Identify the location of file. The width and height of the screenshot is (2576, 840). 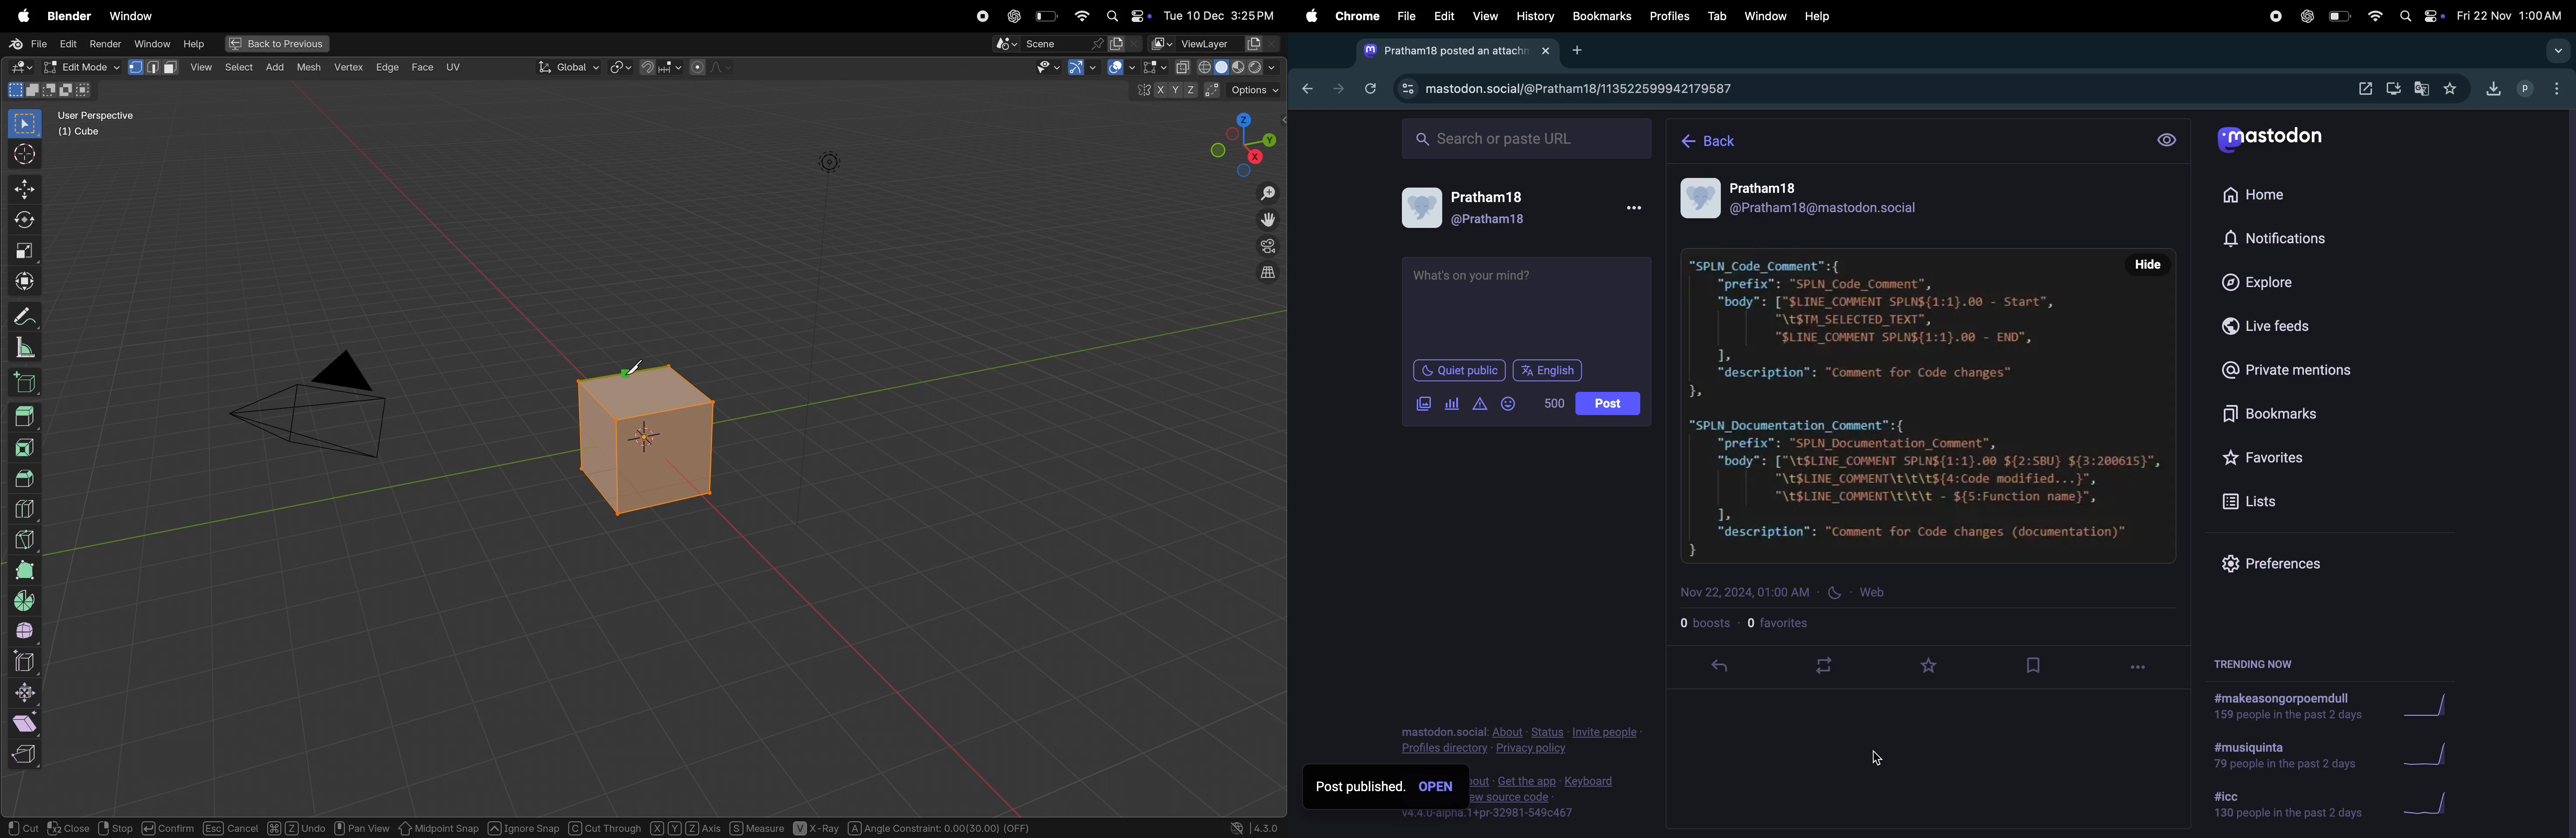
(1403, 18).